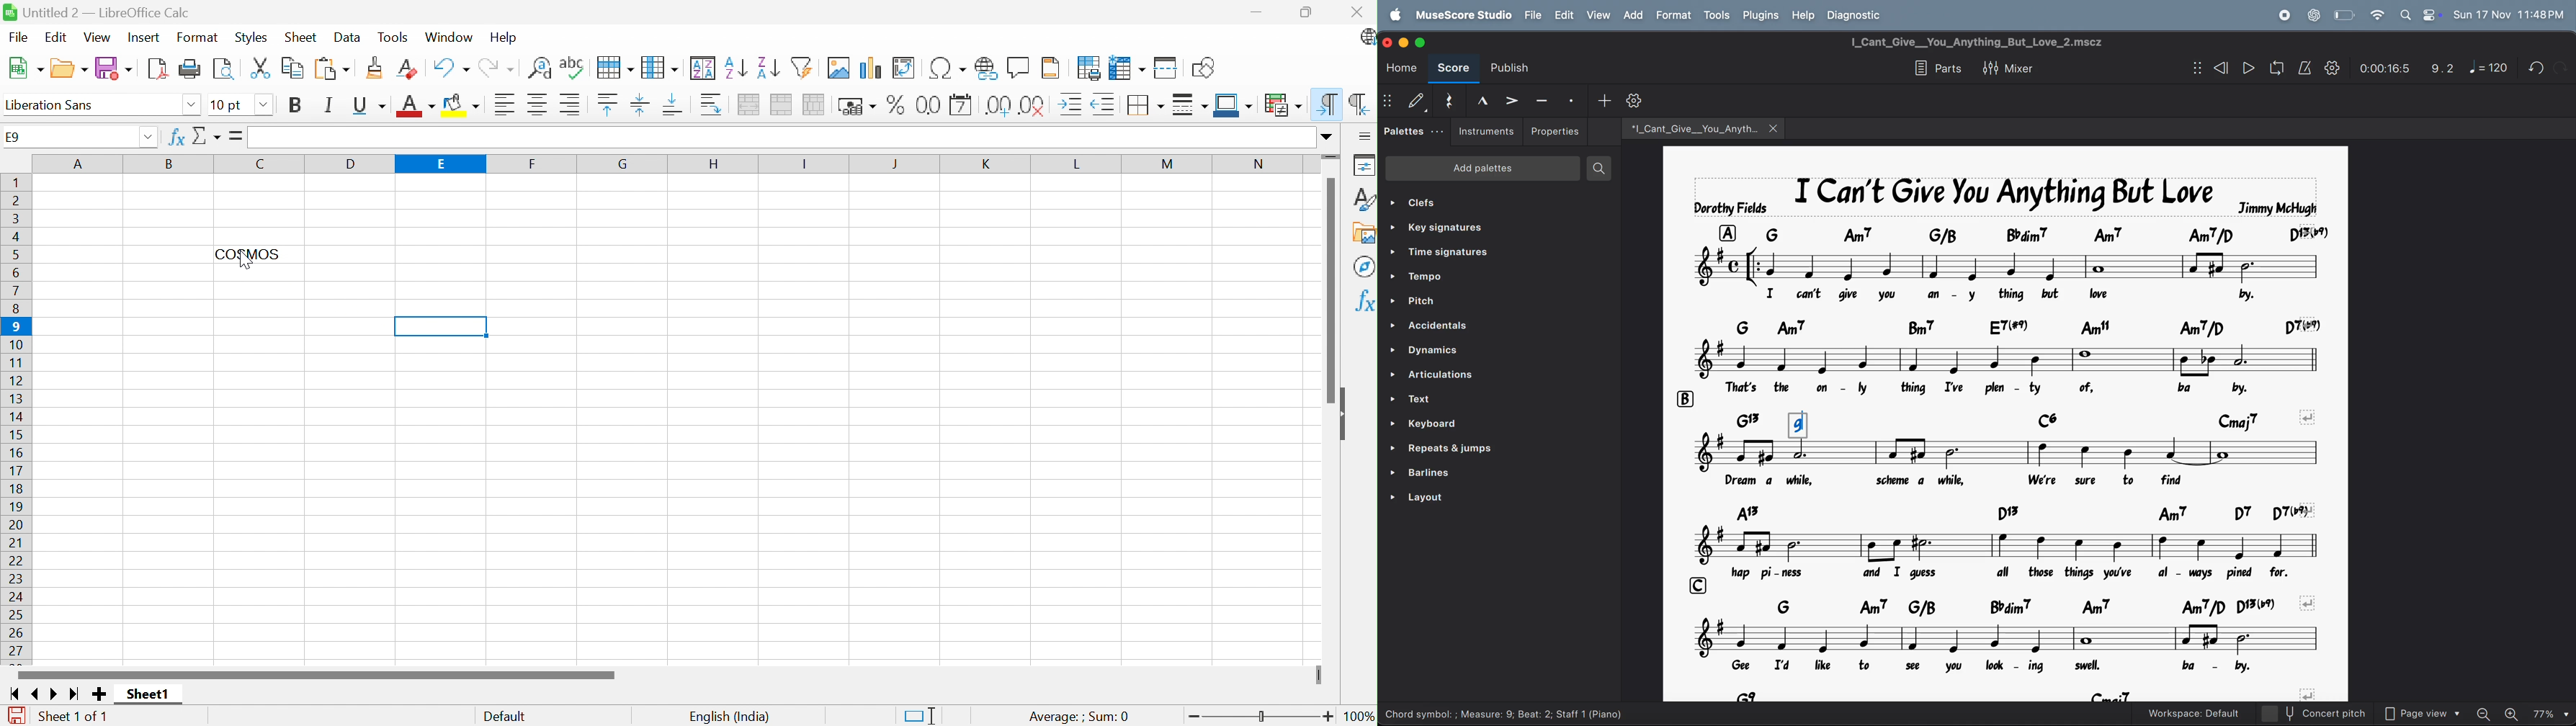  I want to click on search, so click(1604, 168).